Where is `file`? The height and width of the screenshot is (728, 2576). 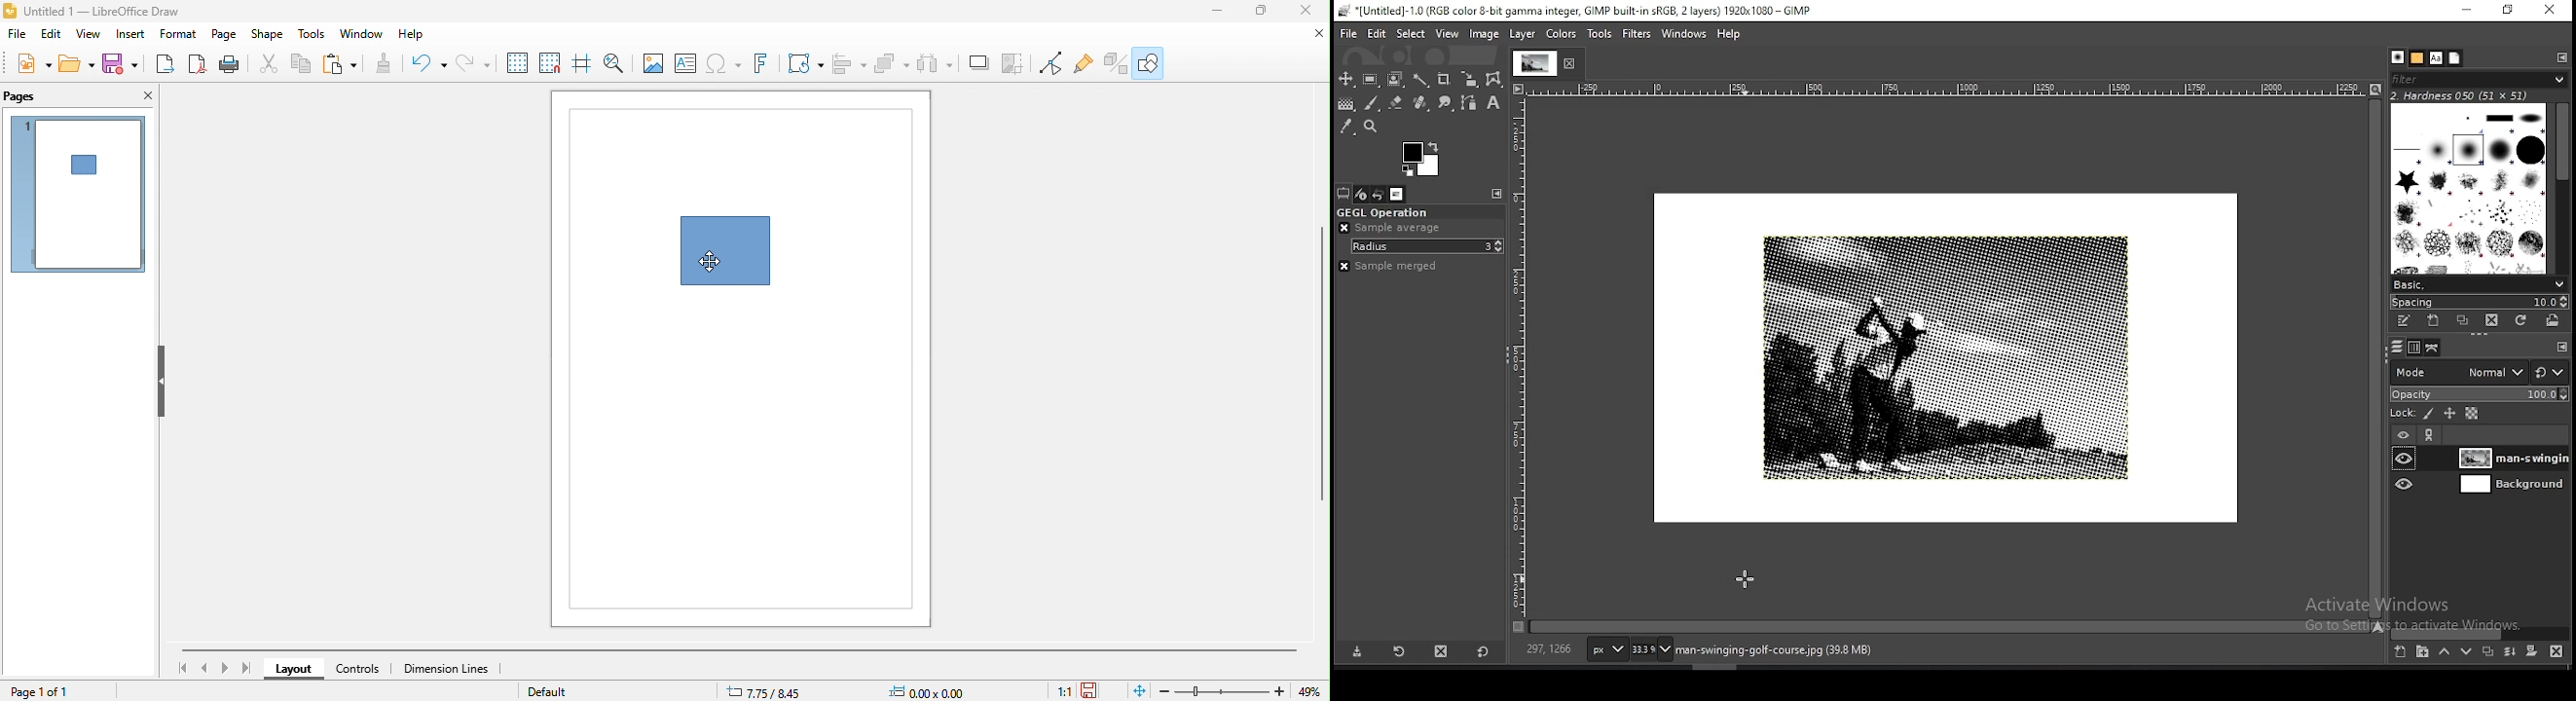 file is located at coordinates (1345, 34).